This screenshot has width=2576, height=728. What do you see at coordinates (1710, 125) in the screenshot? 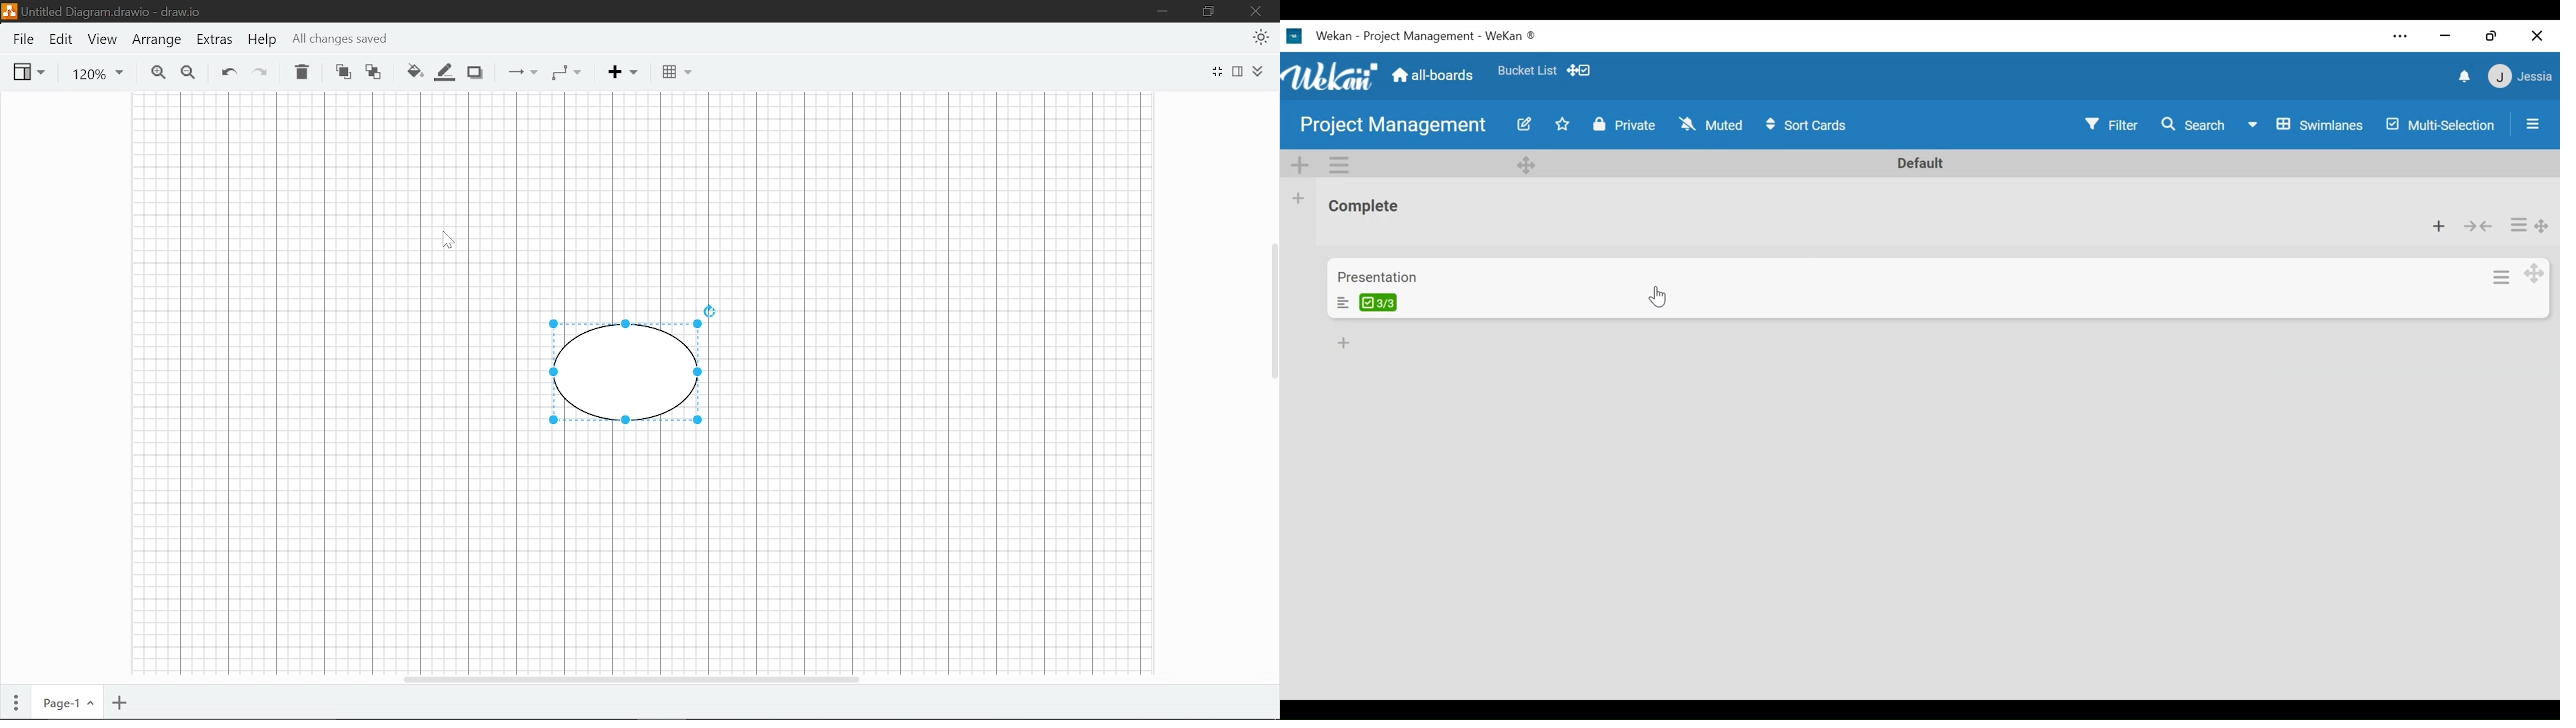
I see `Muted` at bounding box center [1710, 125].